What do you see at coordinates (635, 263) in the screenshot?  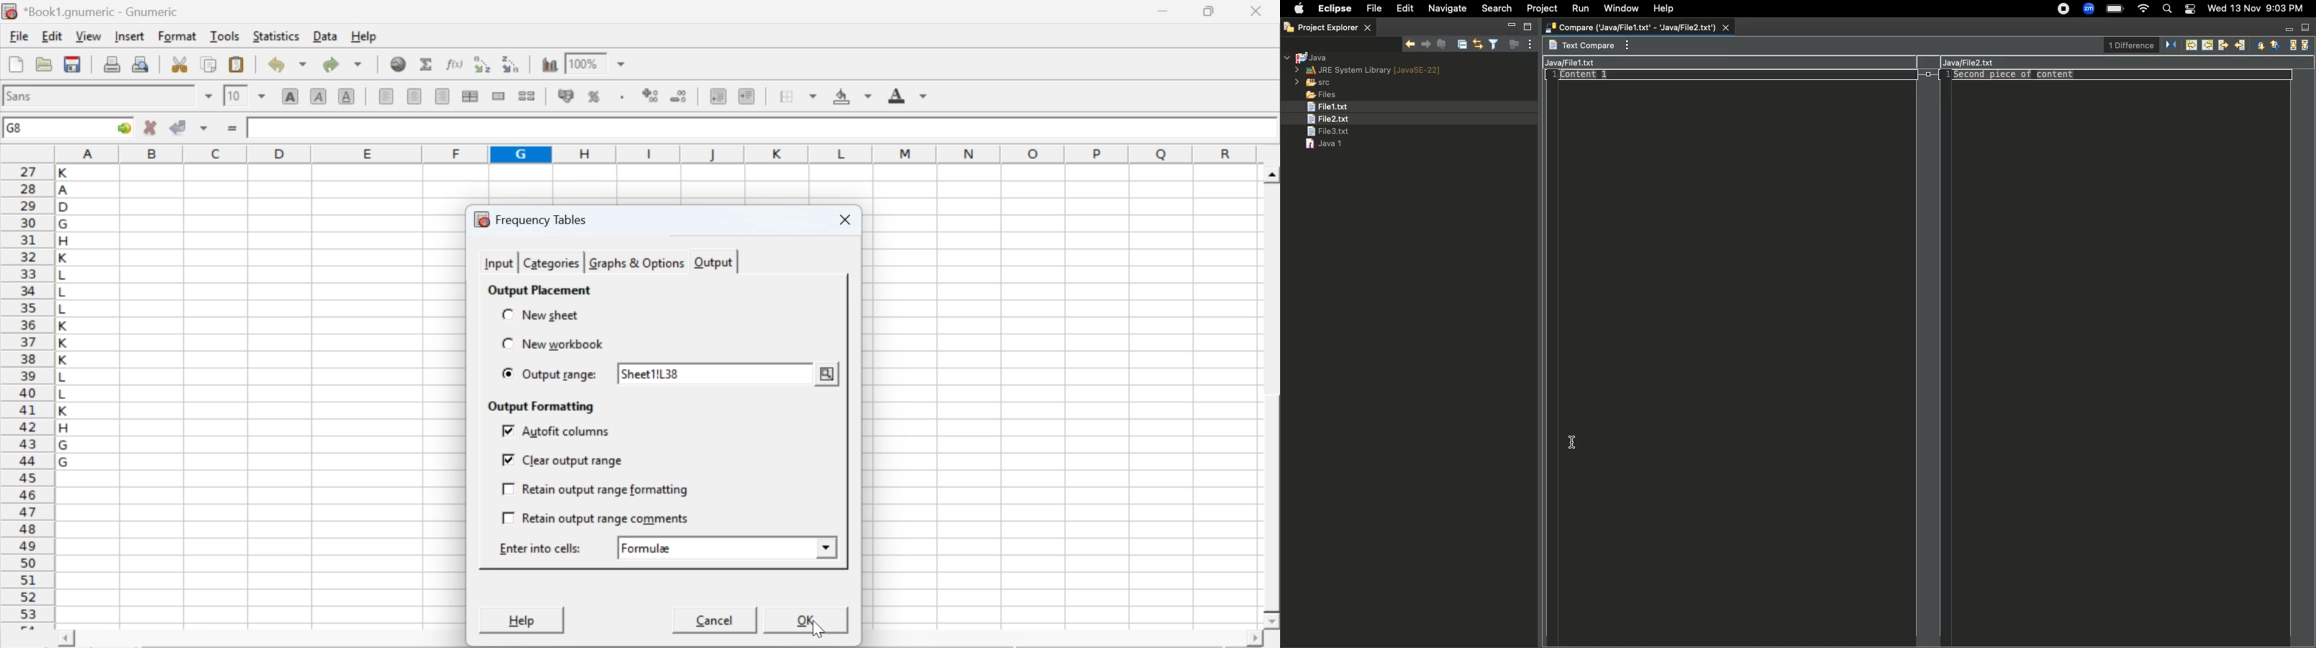 I see `graphs & options` at bounding box center [635, 263].